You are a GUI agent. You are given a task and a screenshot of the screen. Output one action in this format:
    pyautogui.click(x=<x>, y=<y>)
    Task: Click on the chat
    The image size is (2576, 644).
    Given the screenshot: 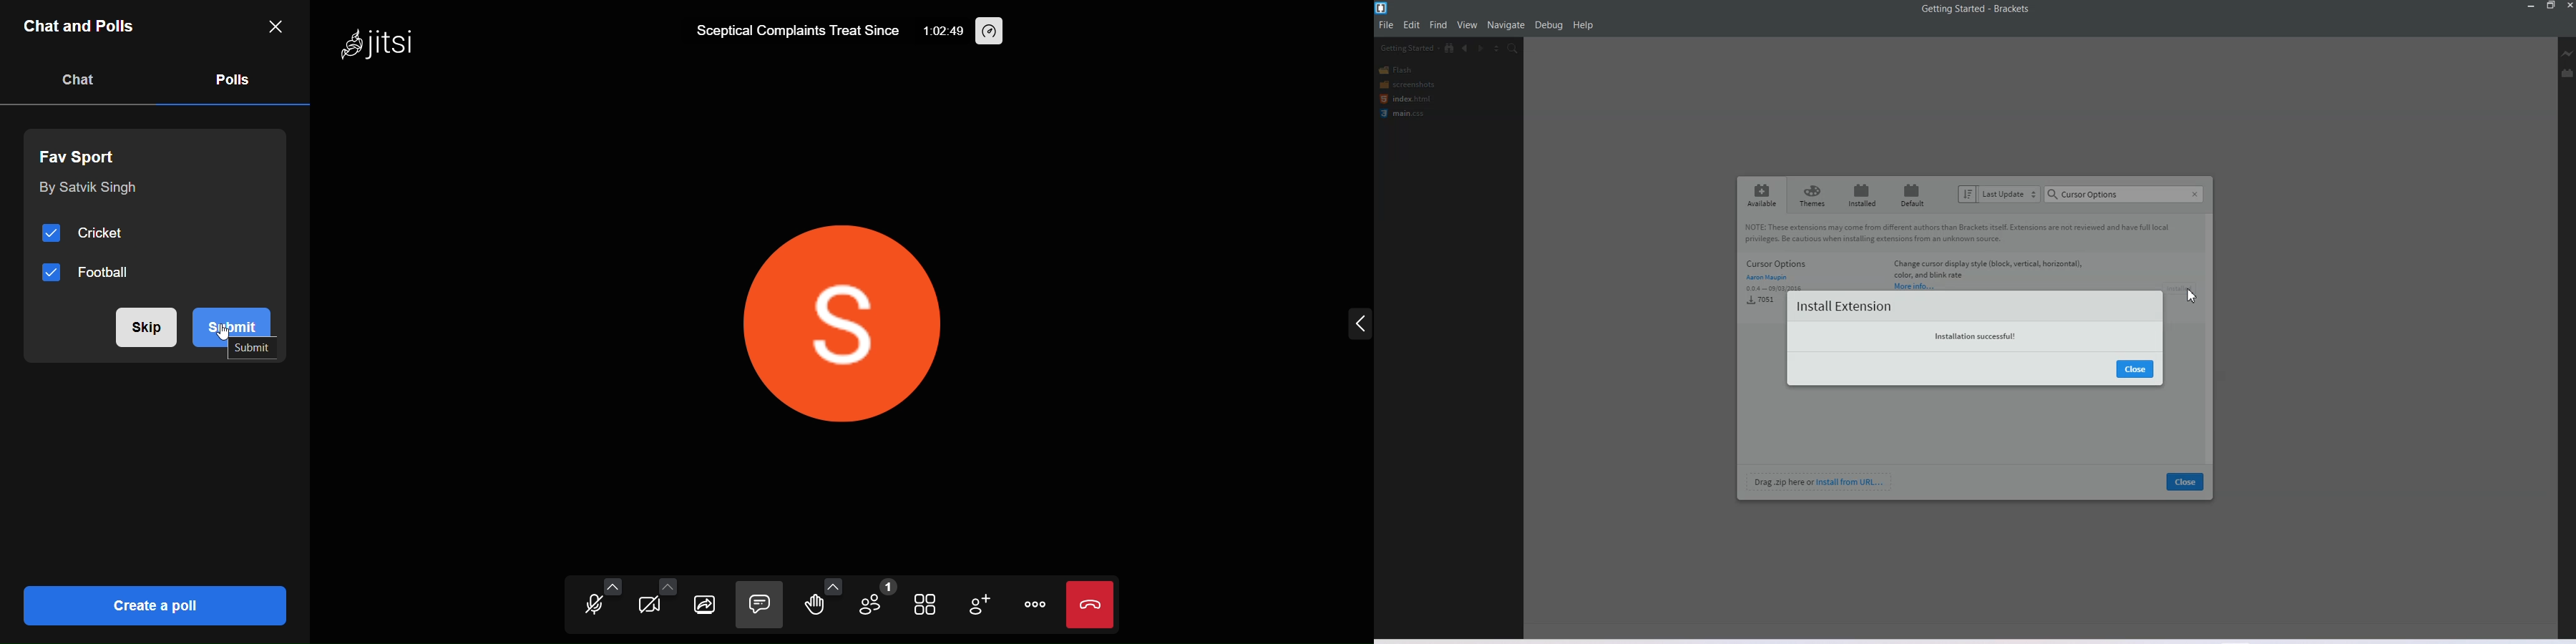 What is the action you would take?
    pyautogui.click(x=759, y=605)
    